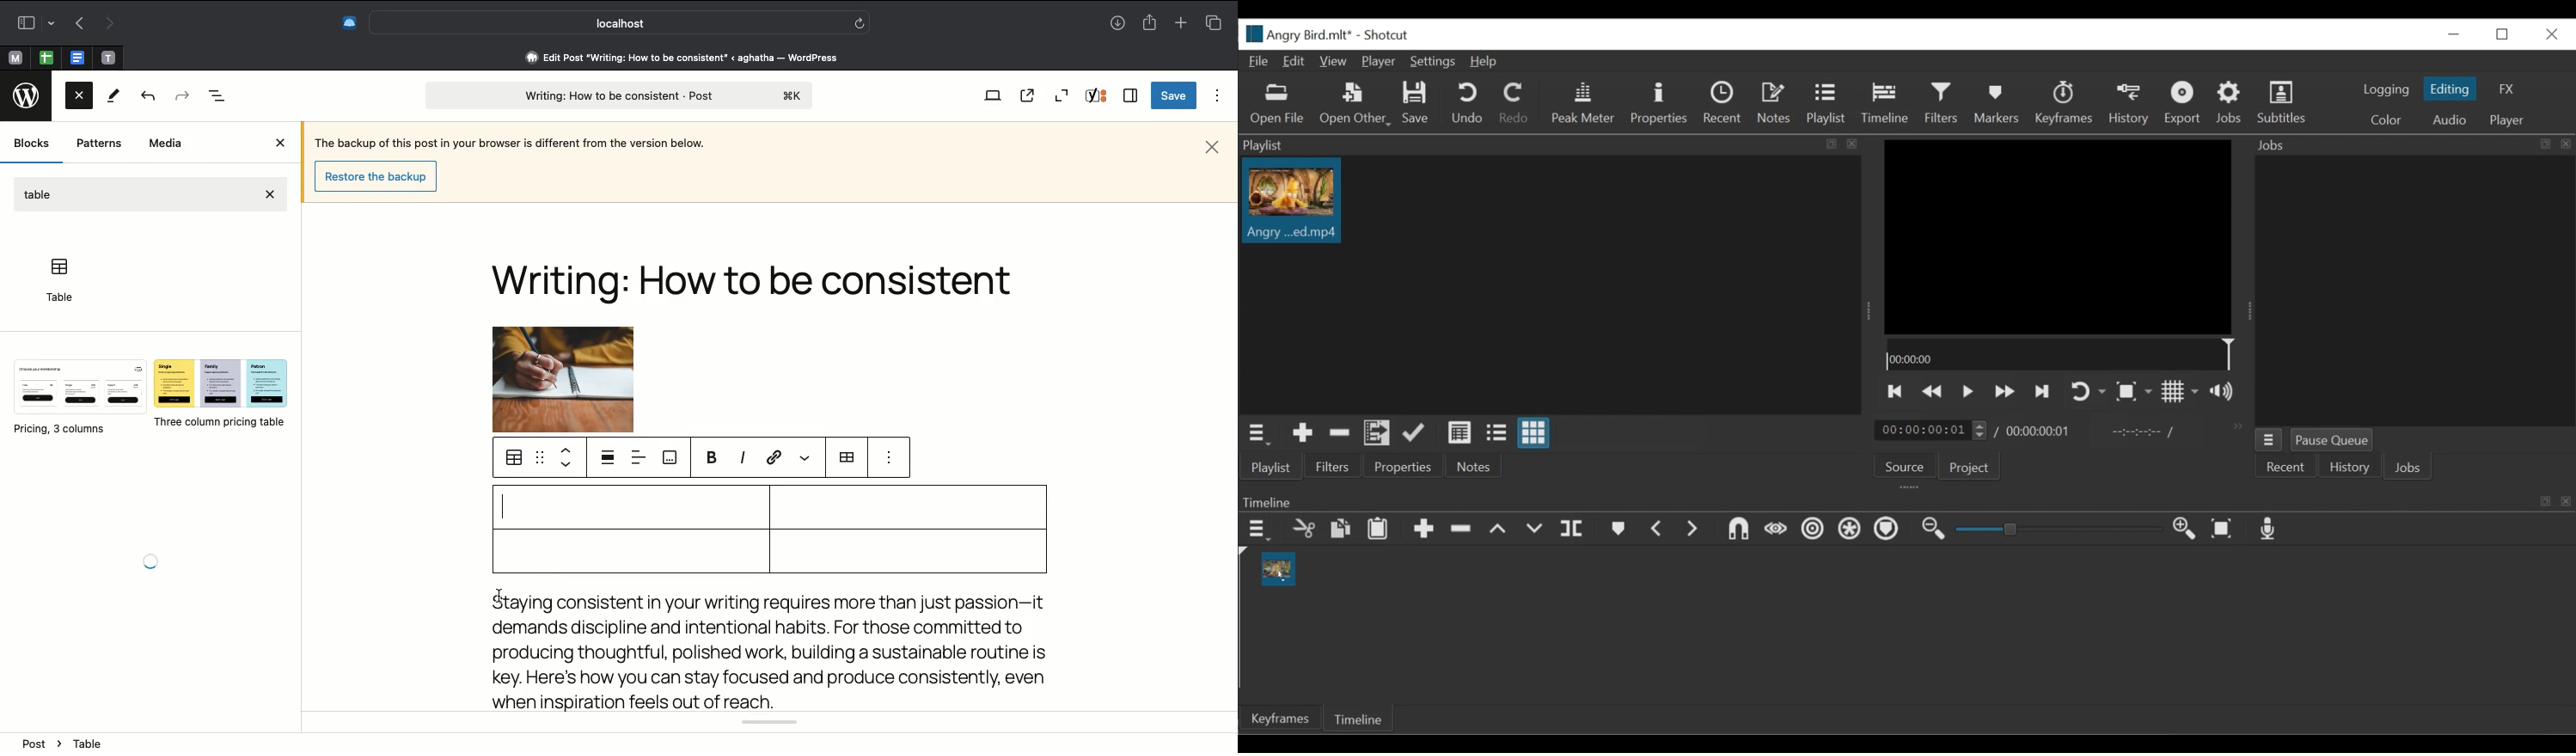 The image size is (2576, 756). Describe the element at coordinates (1422, 528) in the screenshot. I see `Append` at that location.